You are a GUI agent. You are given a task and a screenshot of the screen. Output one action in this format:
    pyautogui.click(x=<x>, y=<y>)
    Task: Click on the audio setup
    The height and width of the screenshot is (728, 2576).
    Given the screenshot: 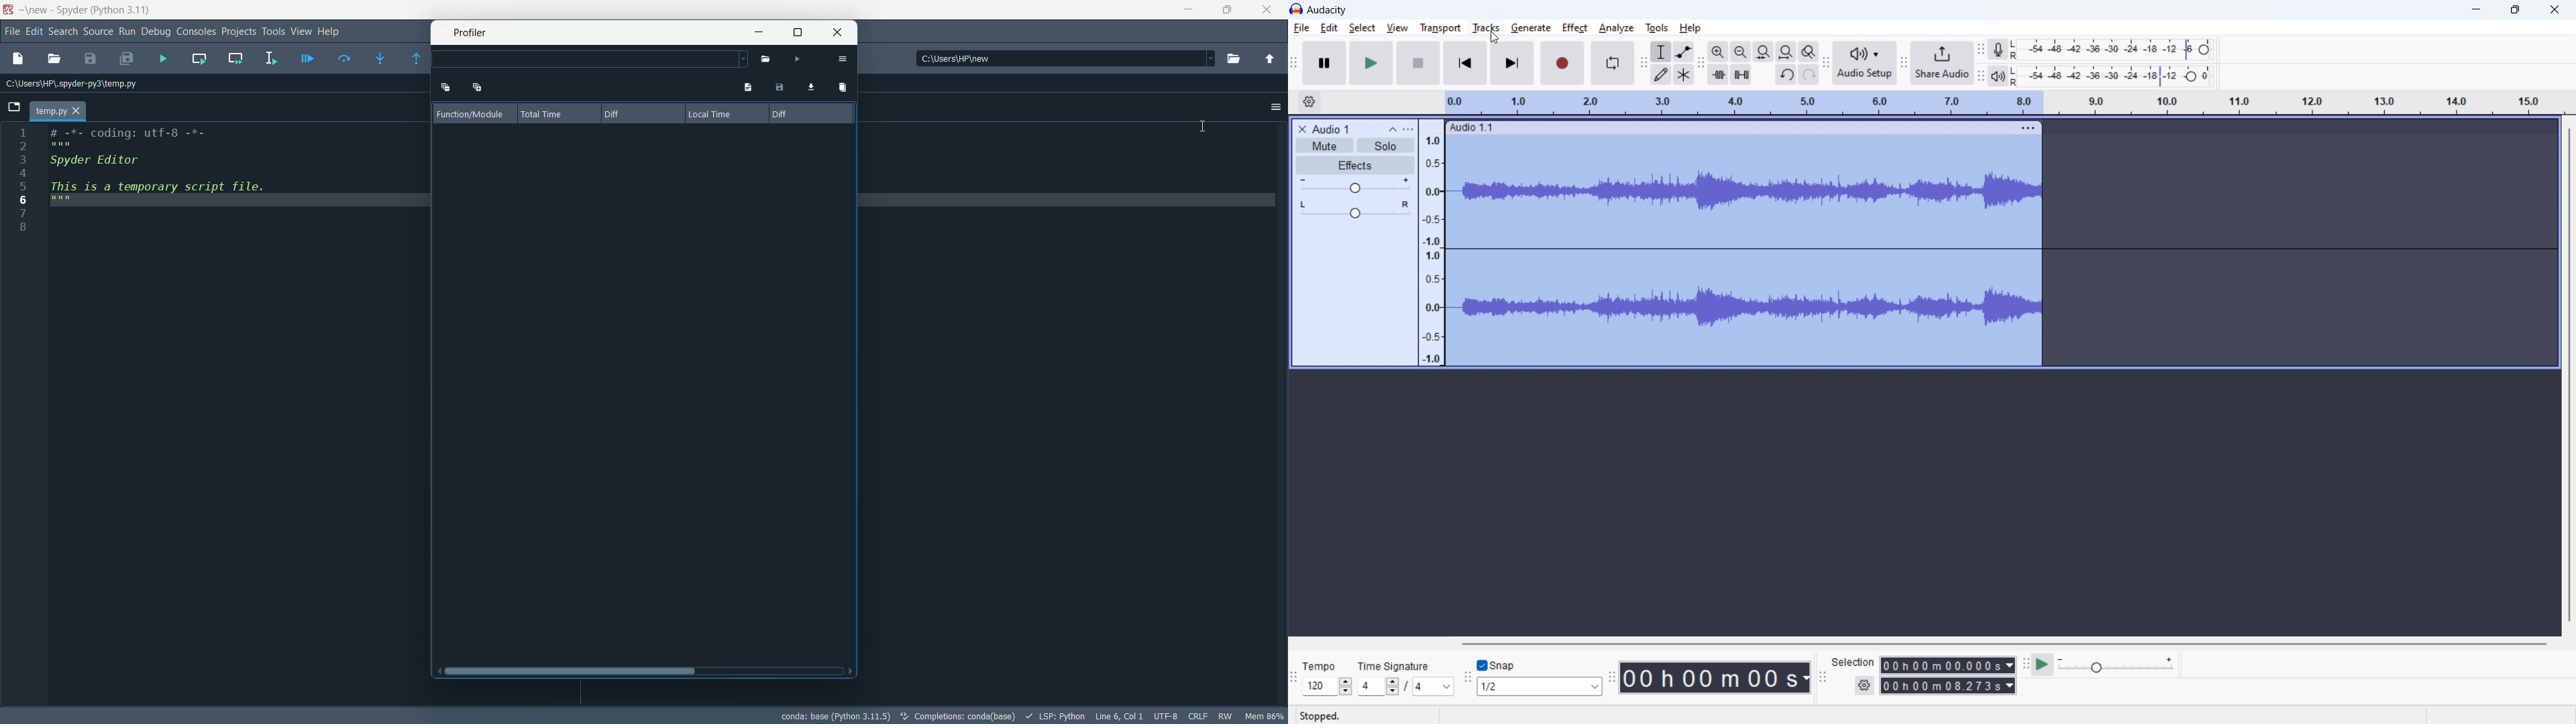 What is the action you would take?
    pyautogui.click(x=1866, y=64)
    